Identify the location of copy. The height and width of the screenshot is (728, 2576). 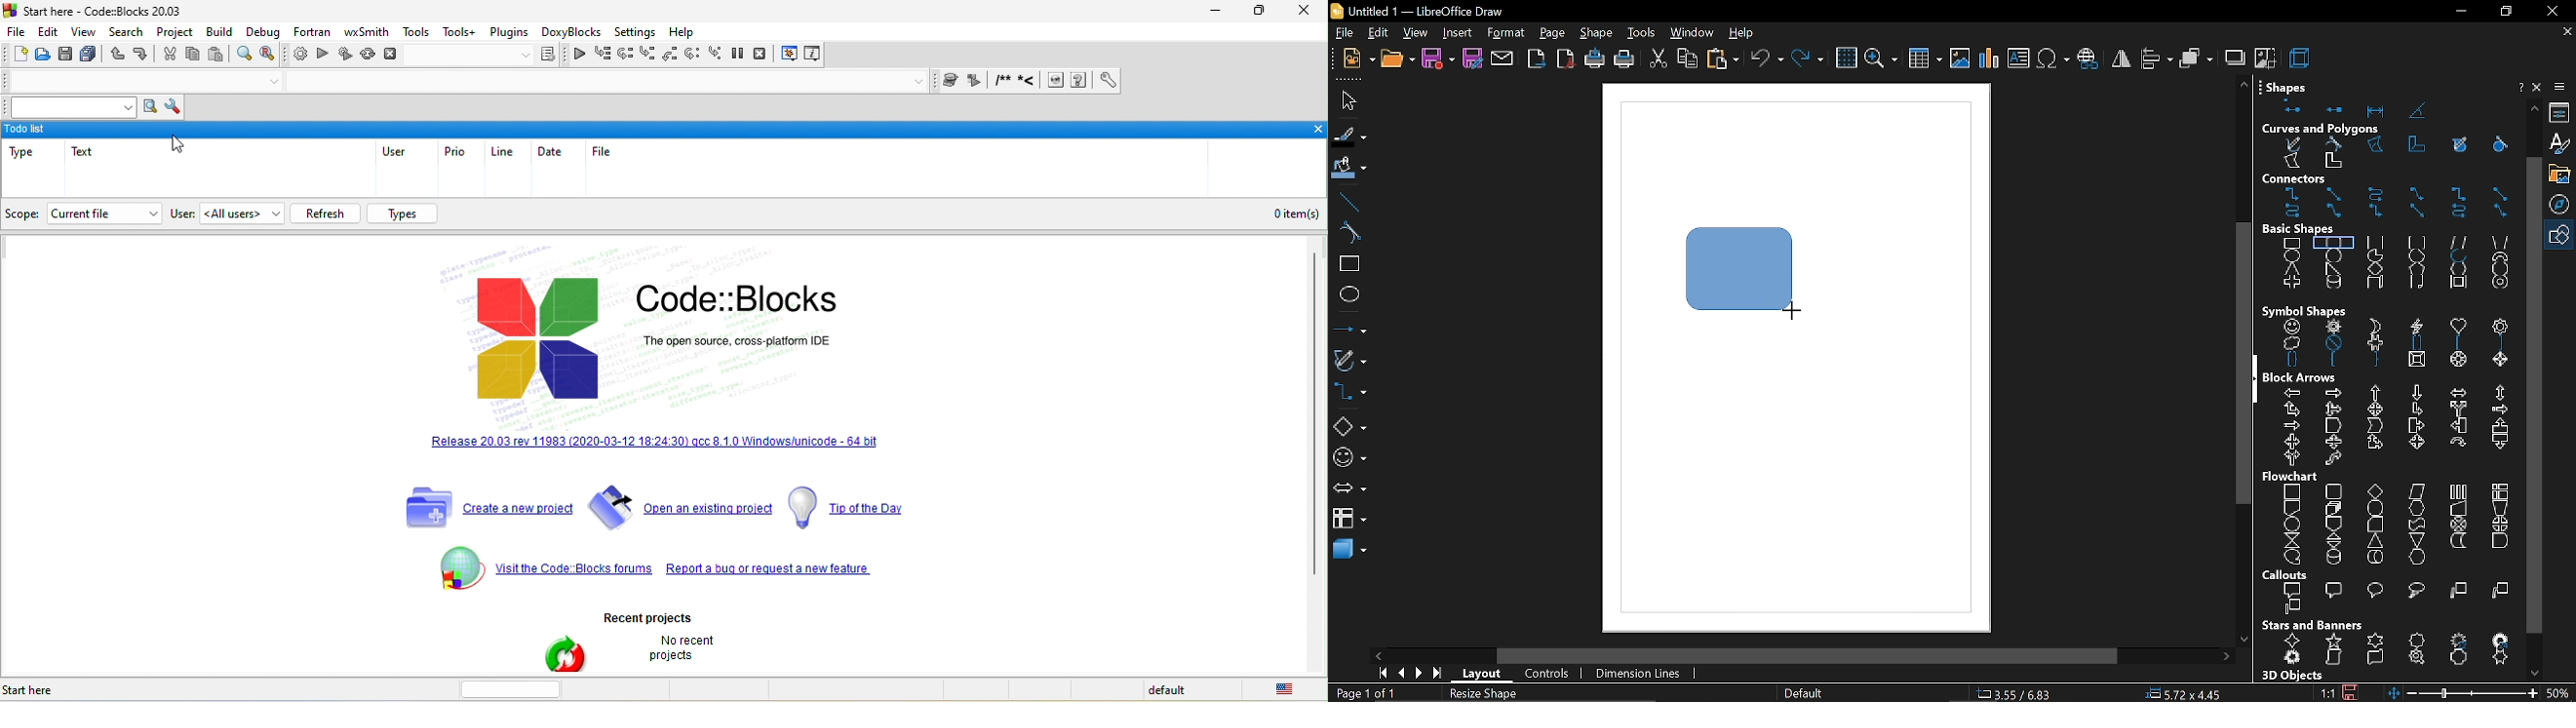
(1688, 60).